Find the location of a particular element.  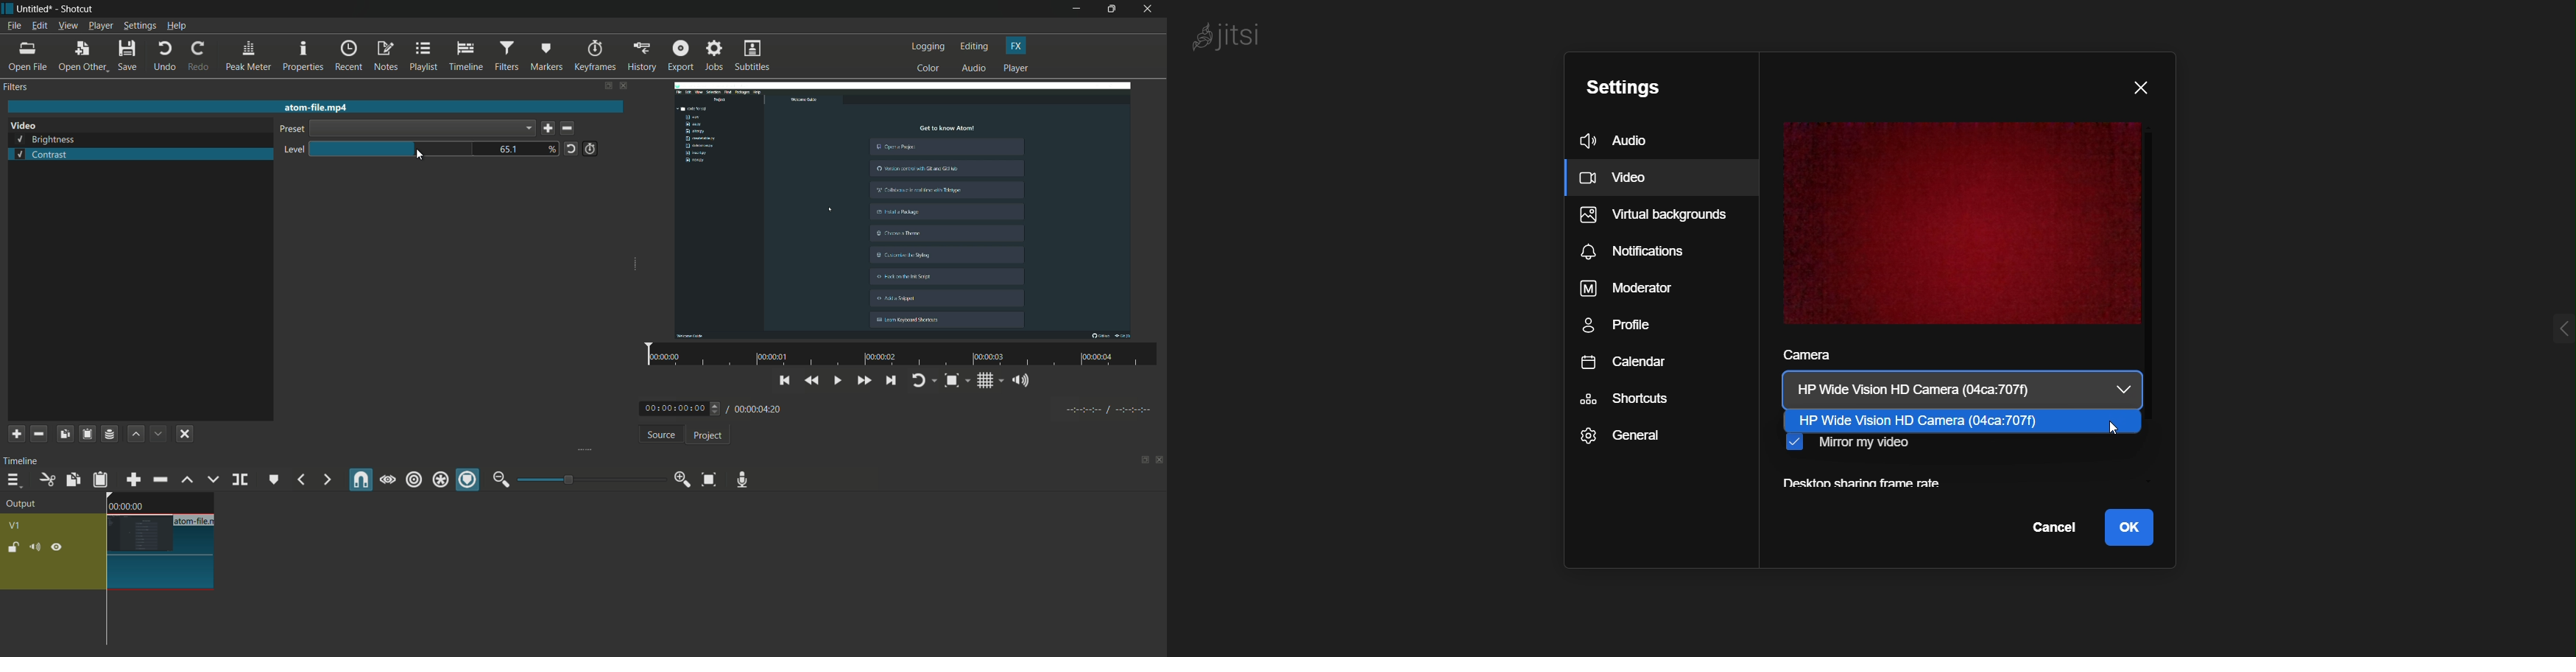

filters is located at coordinates (506, 56).